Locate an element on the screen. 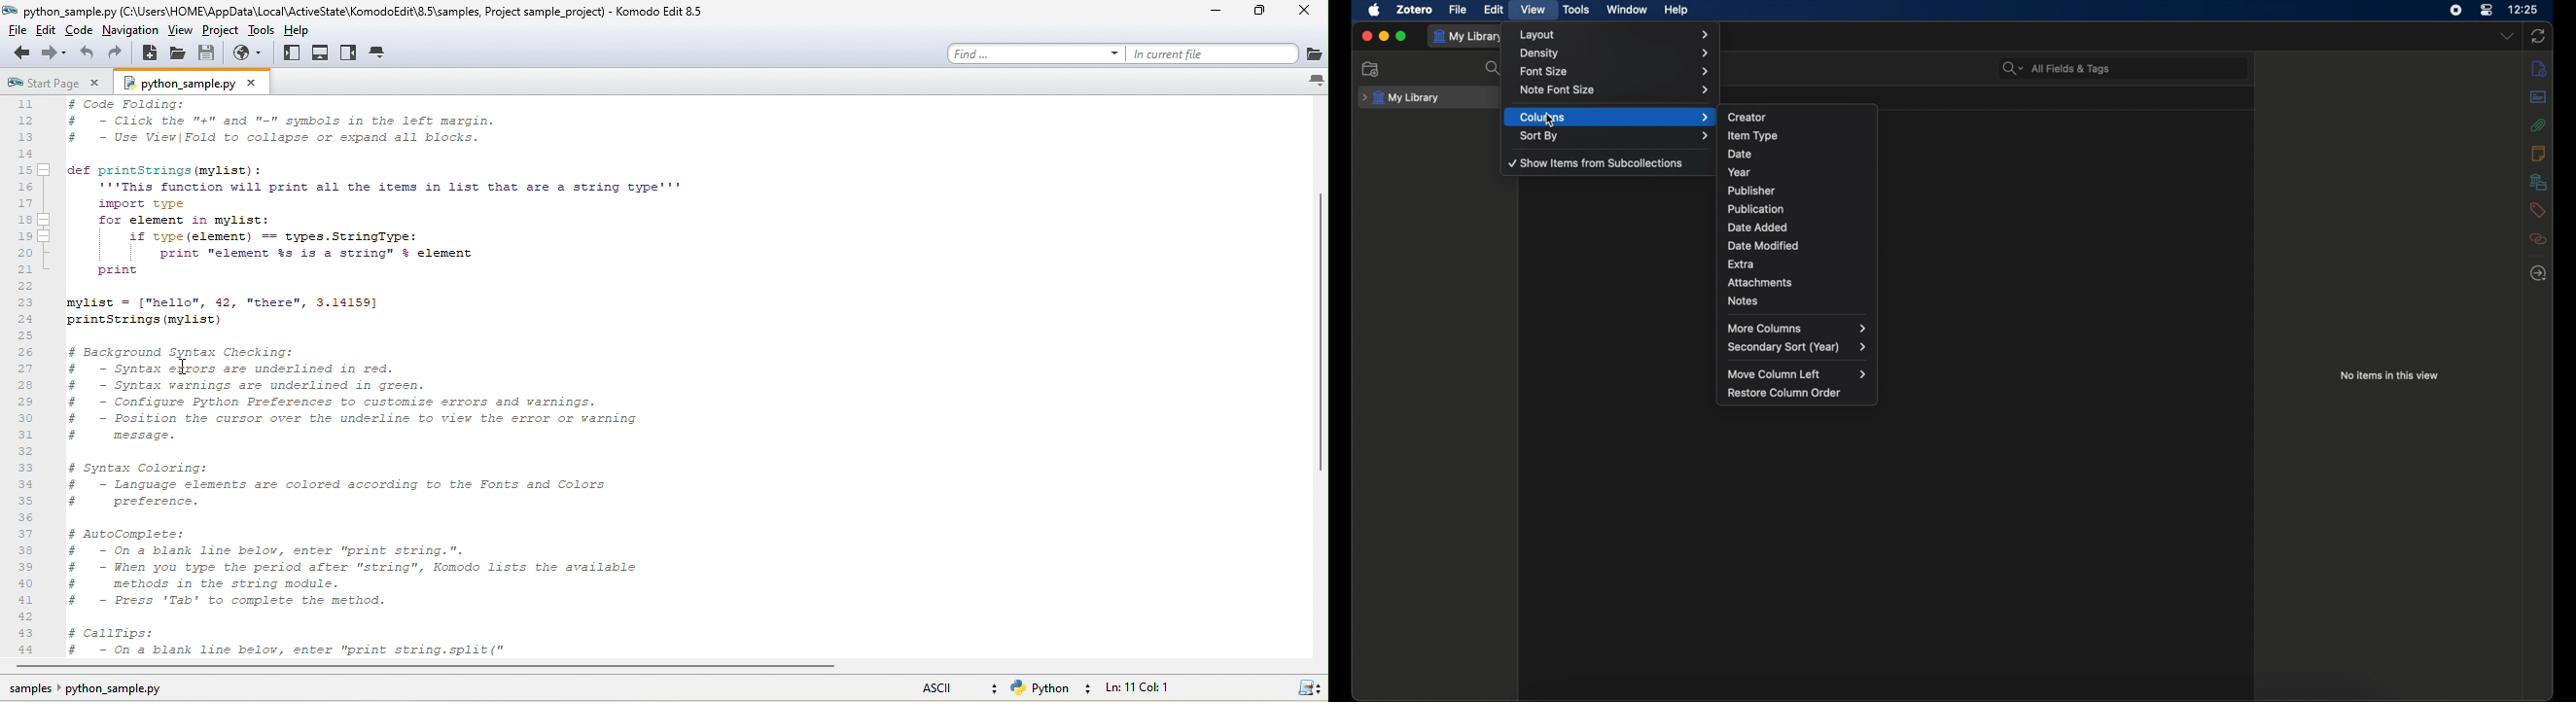 The width and height of the screenshot is (2576, 728). publisher is located at coordinates (1753, 190).